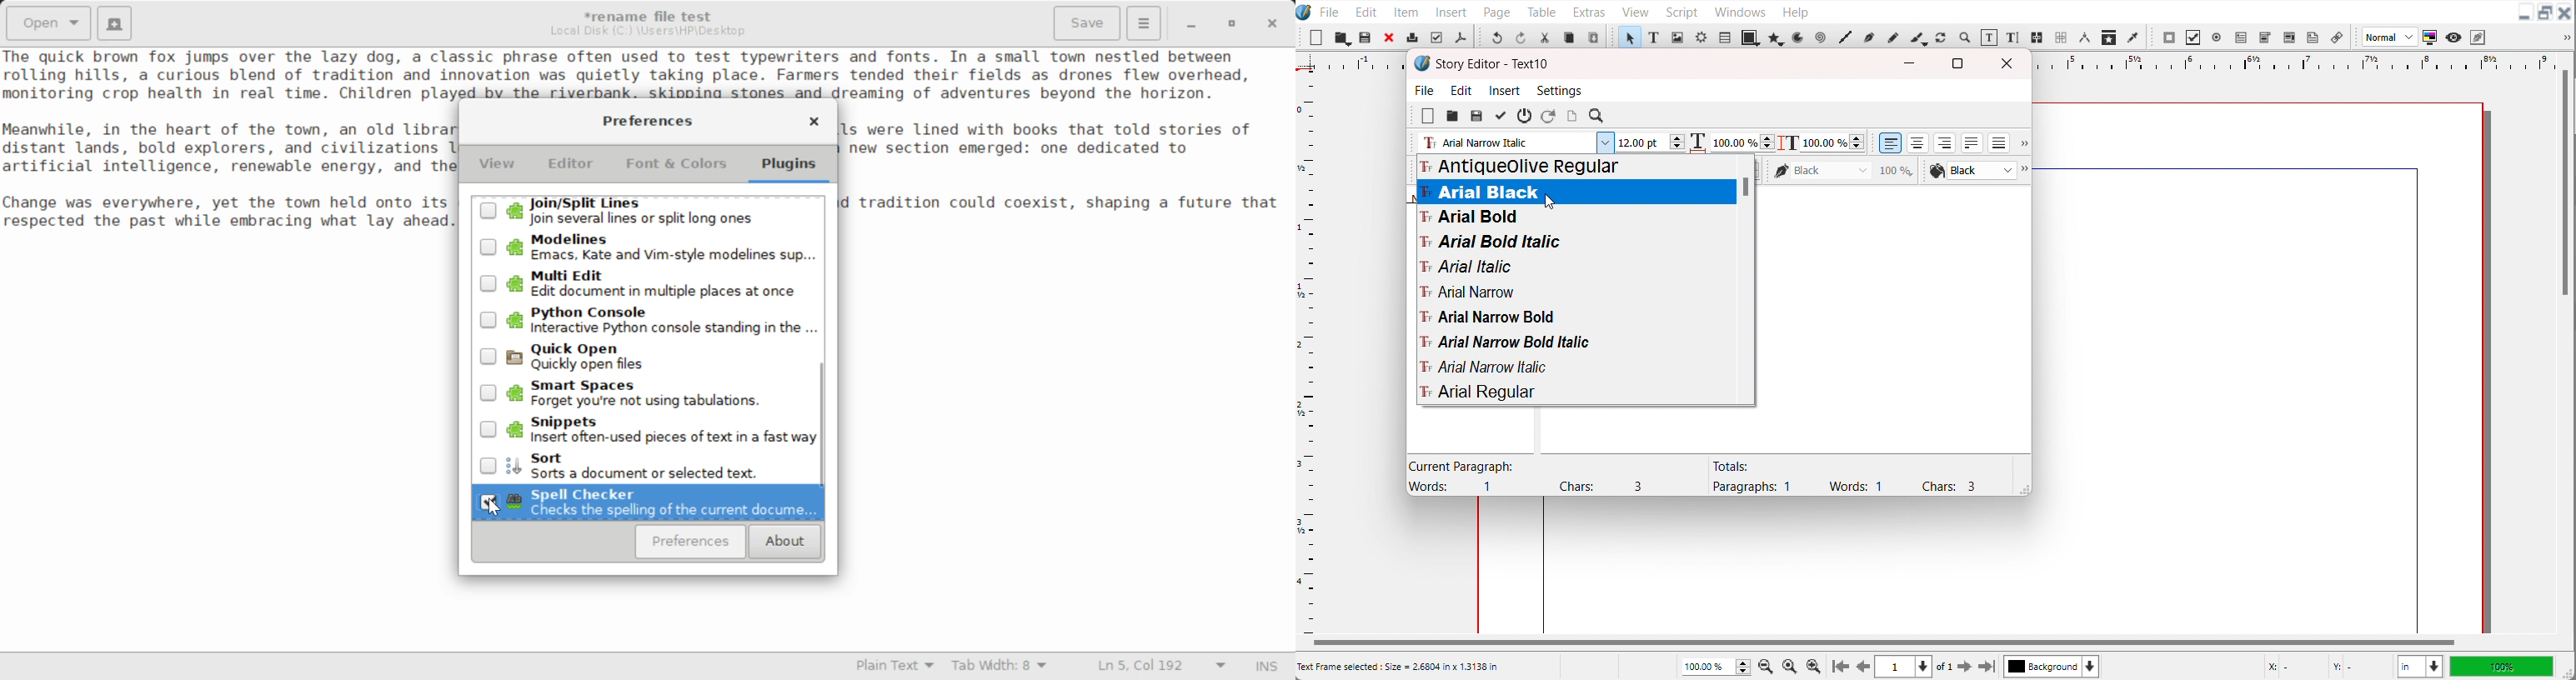 The image size is (2576, 700). What do you see at coordinates (1537, 476) in the screenshot?
I see `Text` at bounding box center [1537, 476].